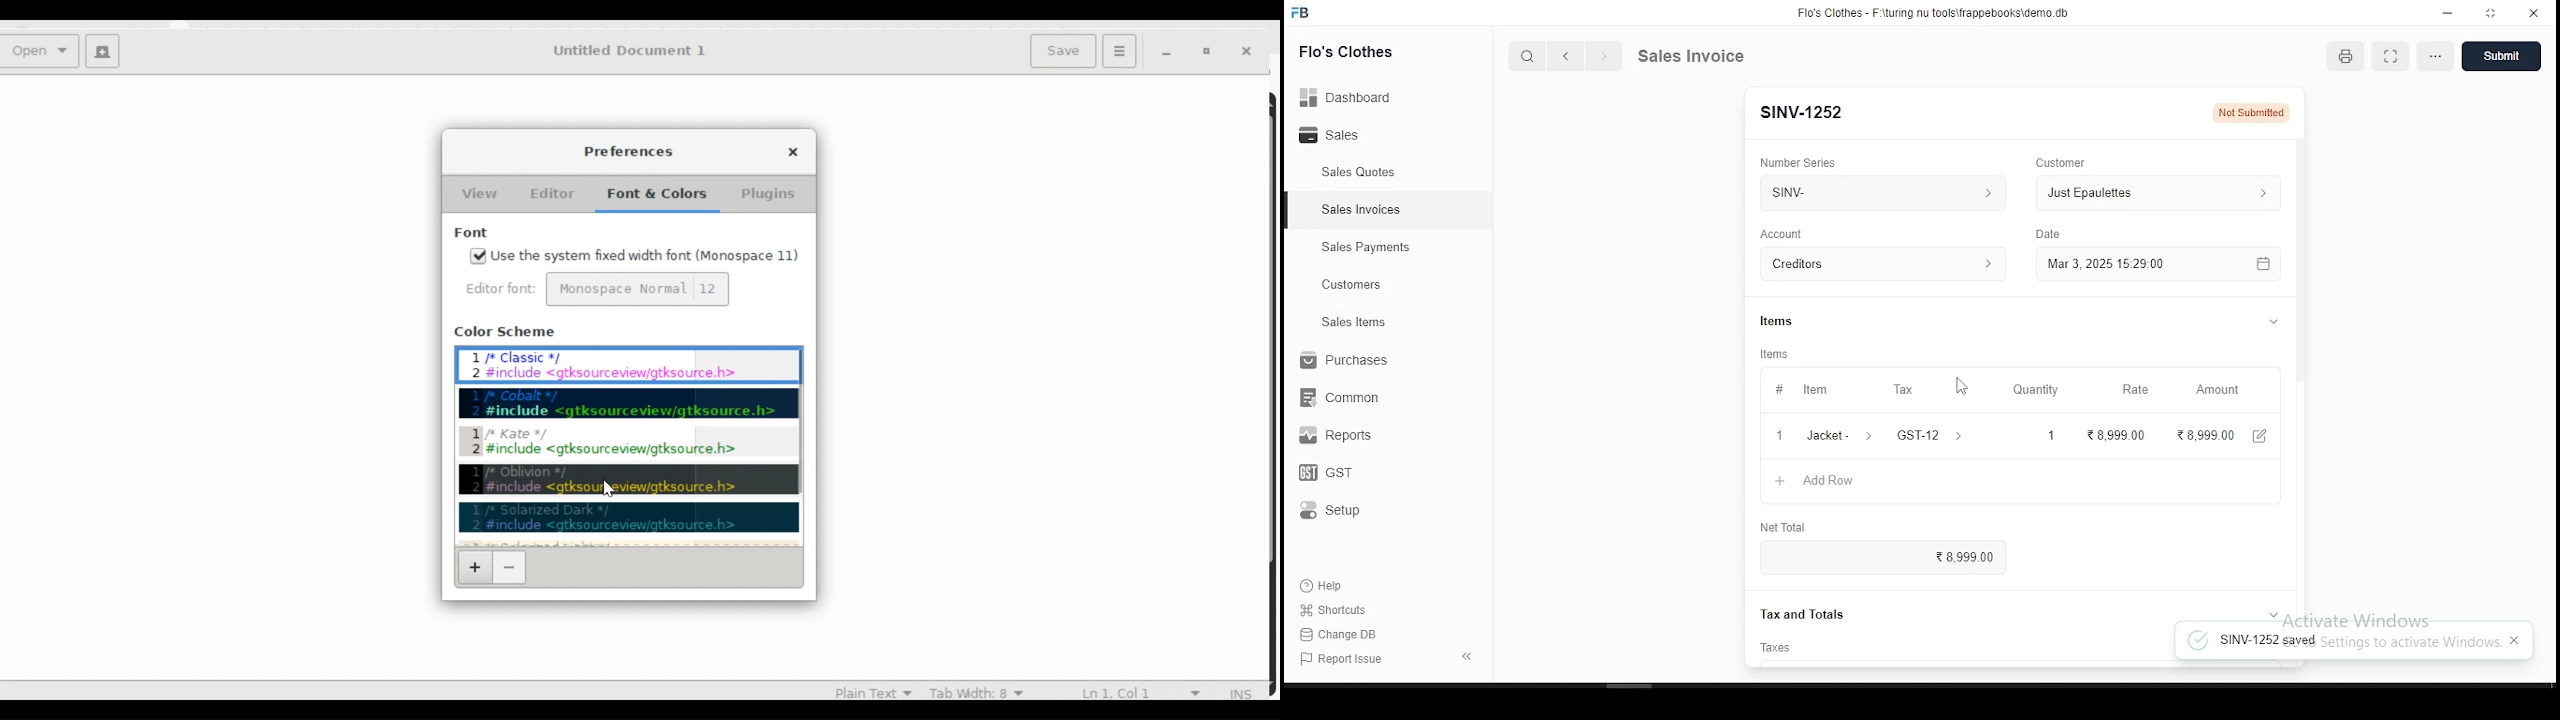  I want to click on Tax and Totals, so click(1794, 615).